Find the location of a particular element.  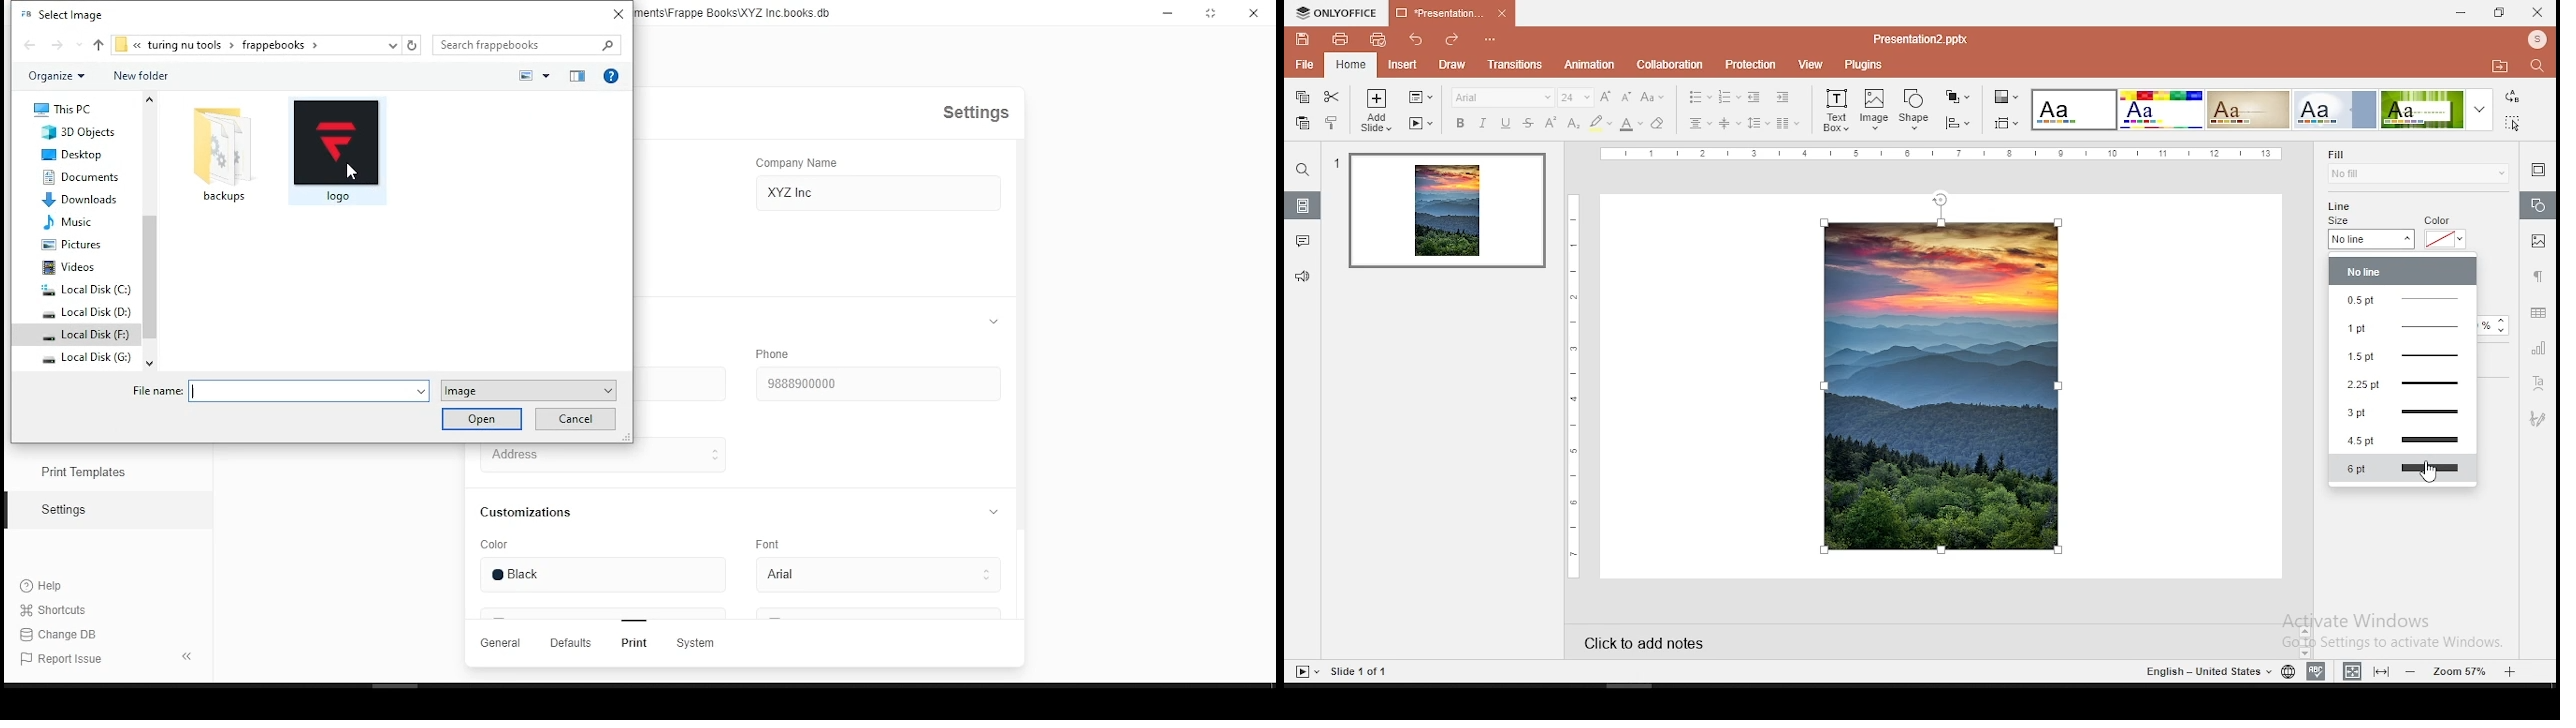

restore is located at coordinates (2497, 12).